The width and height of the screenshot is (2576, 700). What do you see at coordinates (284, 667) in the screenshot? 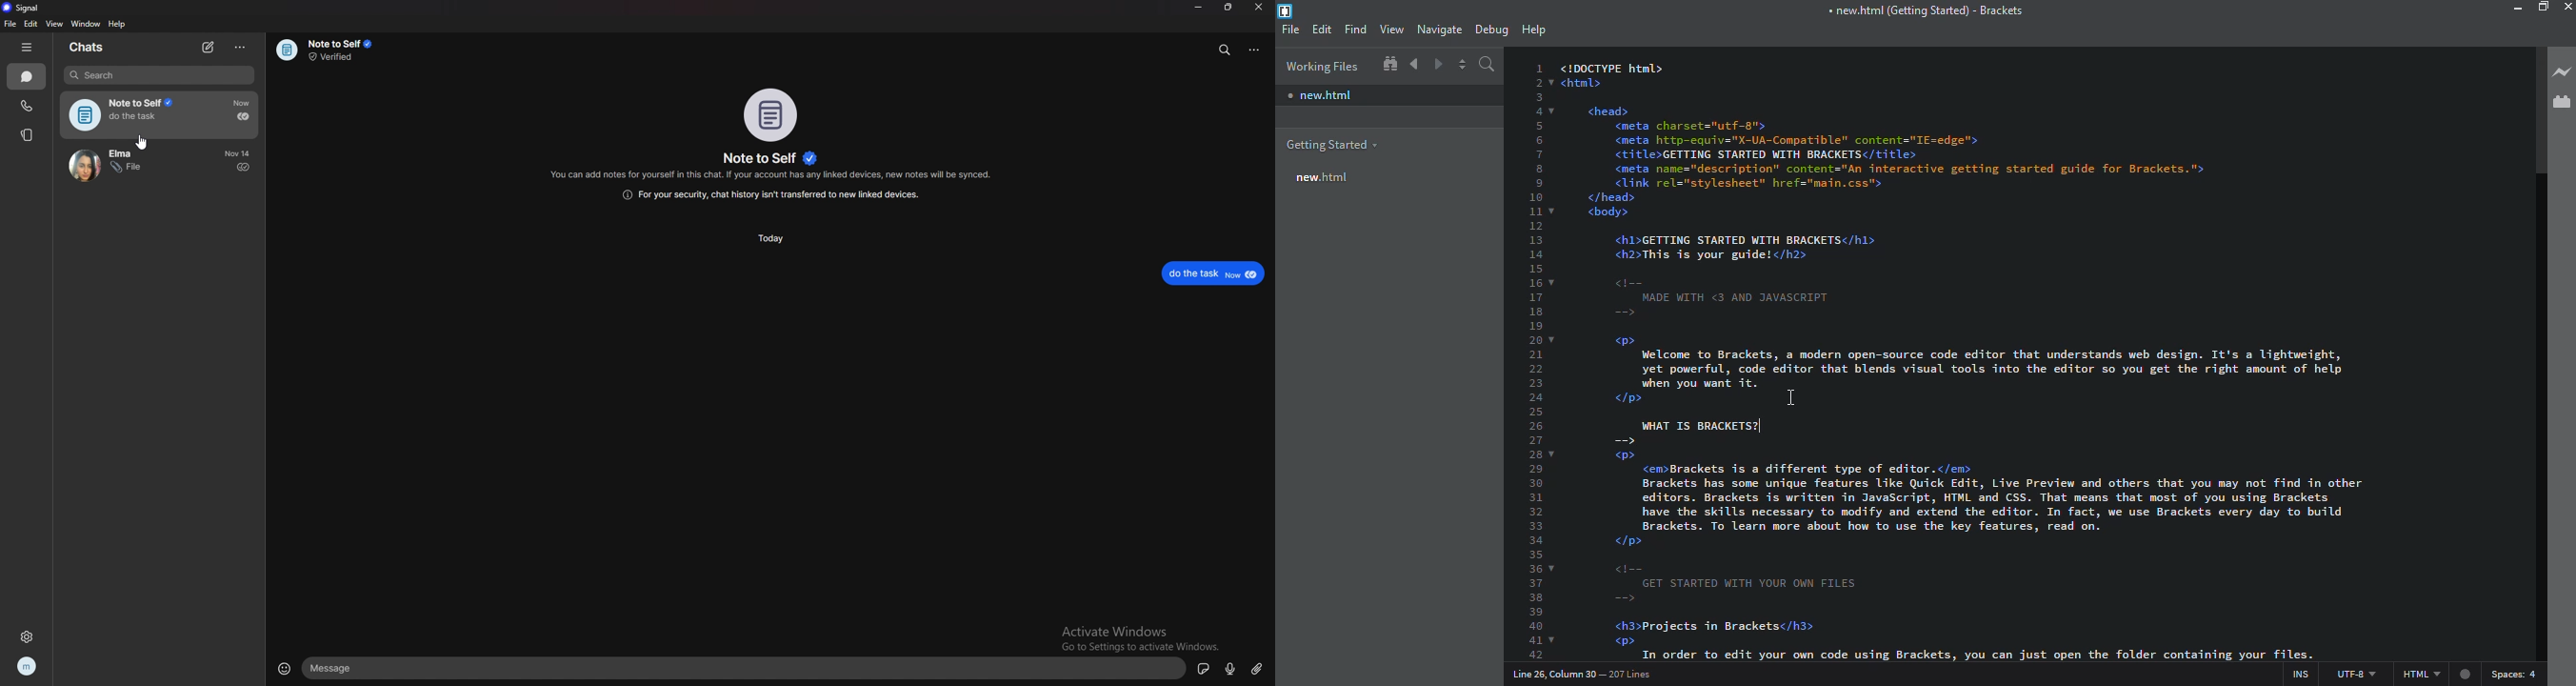
I see `emojis` at bounding box center [284, 667].